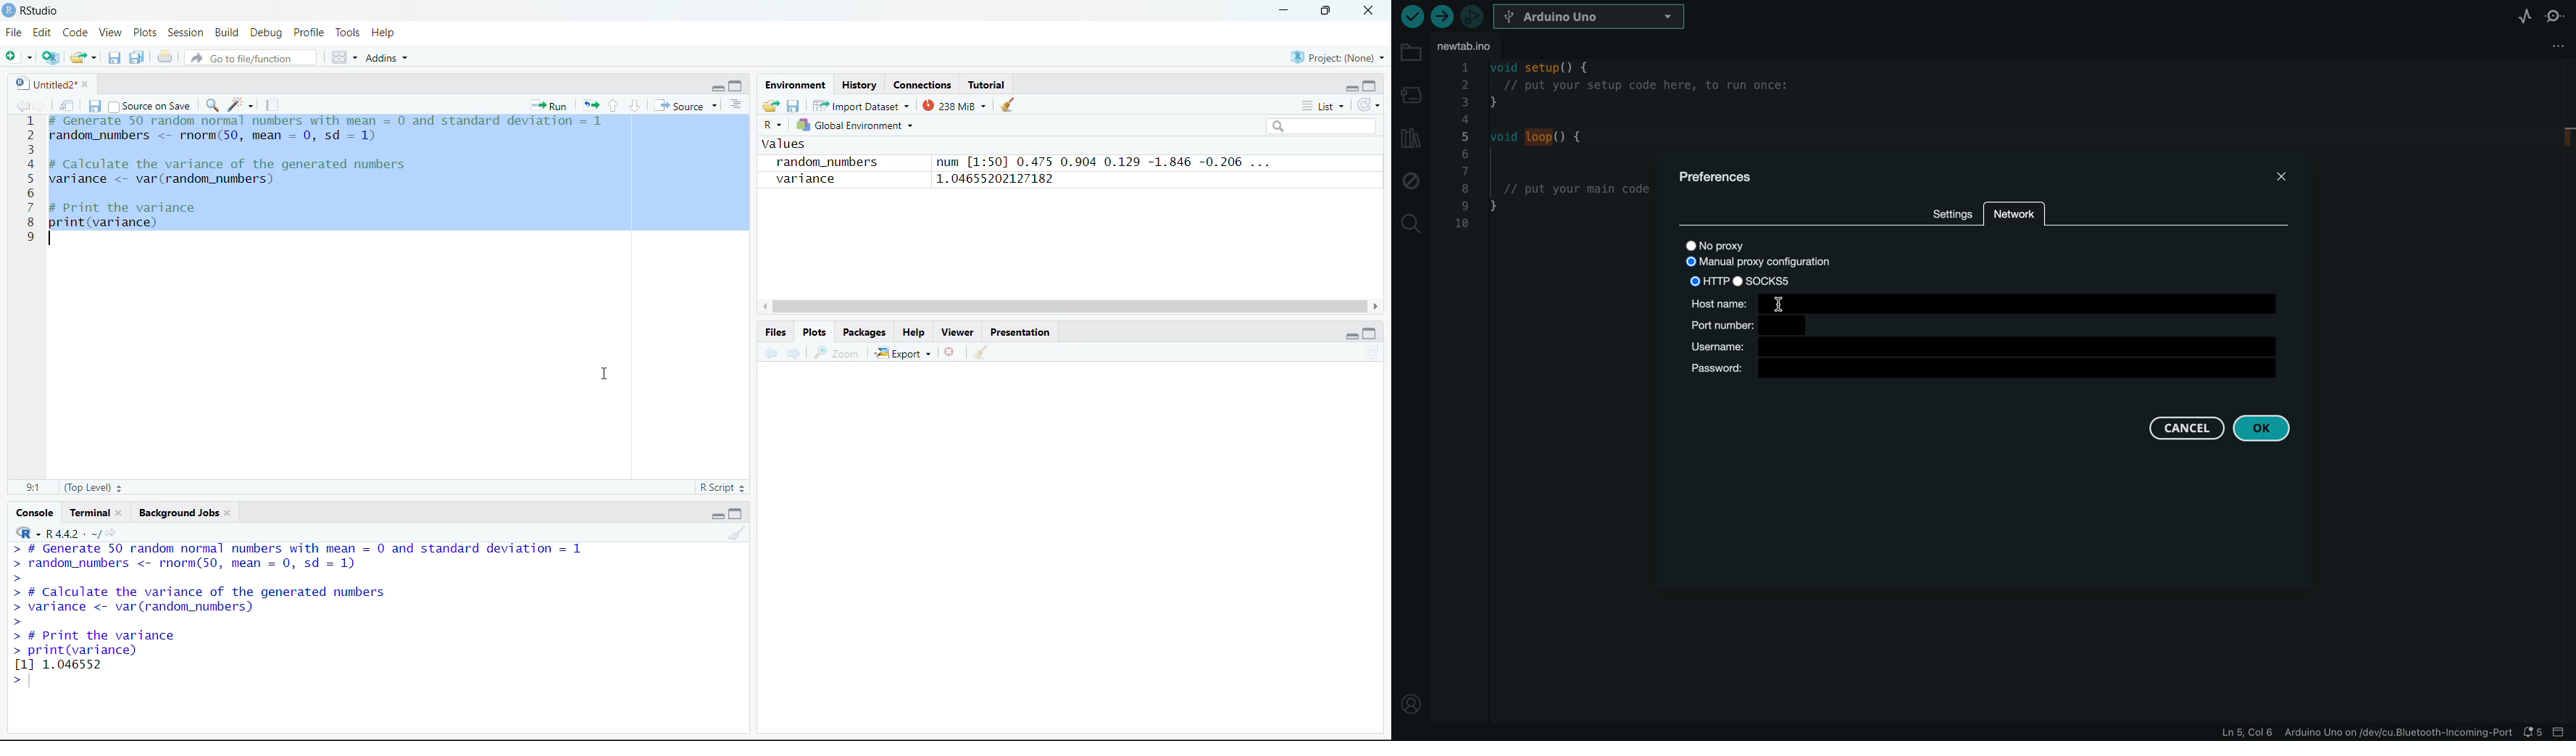 The height and width of the screenshot is (756, 2576). I want to click on forward, so click(794, 353).